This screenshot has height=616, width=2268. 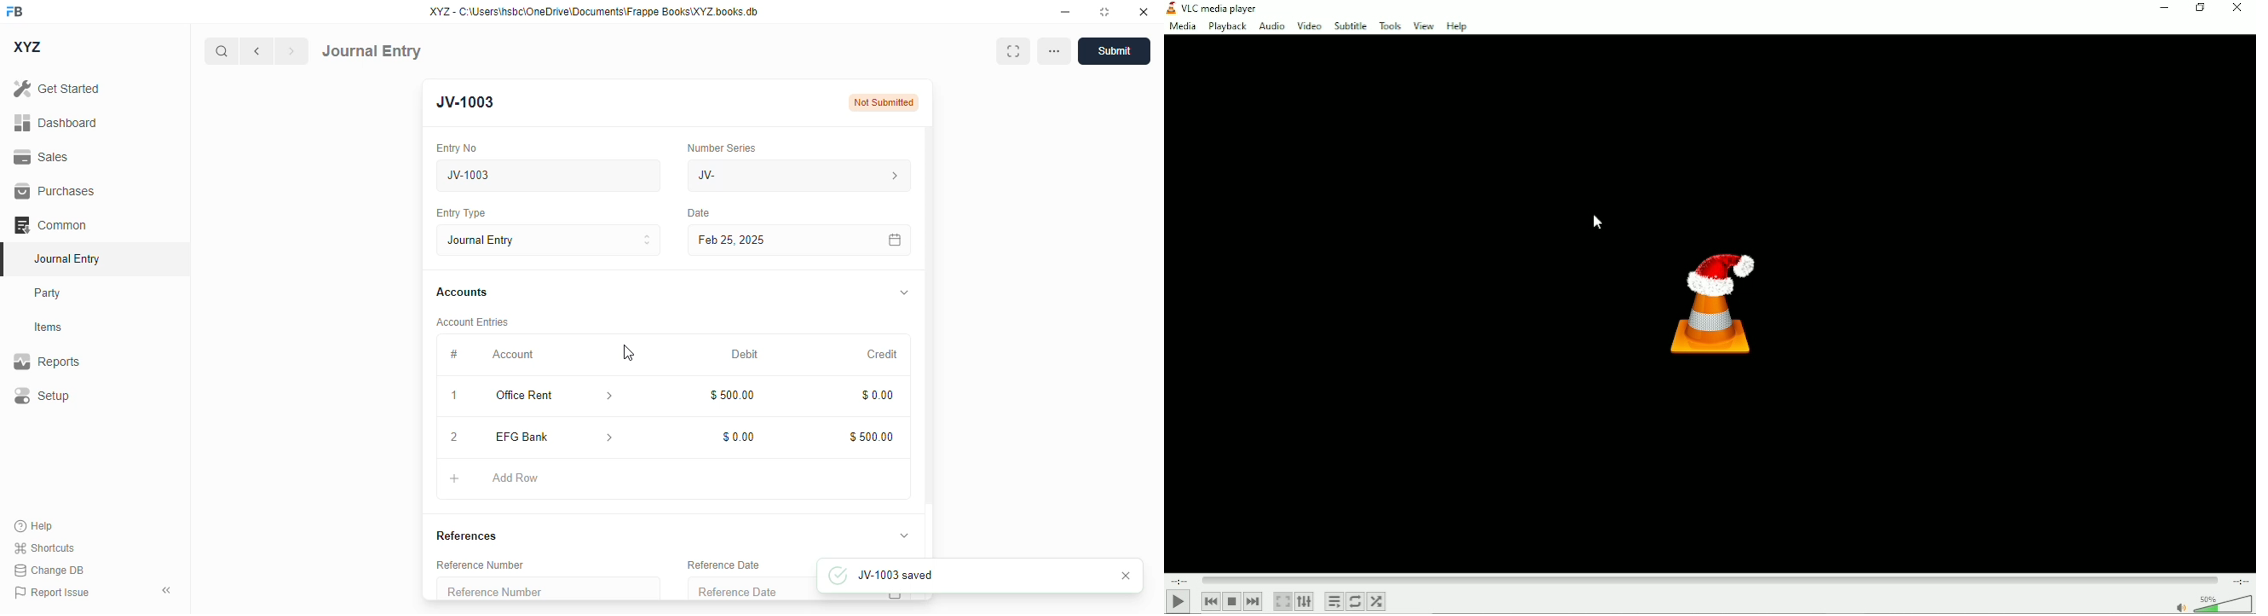 I want to click on Random, so click(x=1376, y=601).